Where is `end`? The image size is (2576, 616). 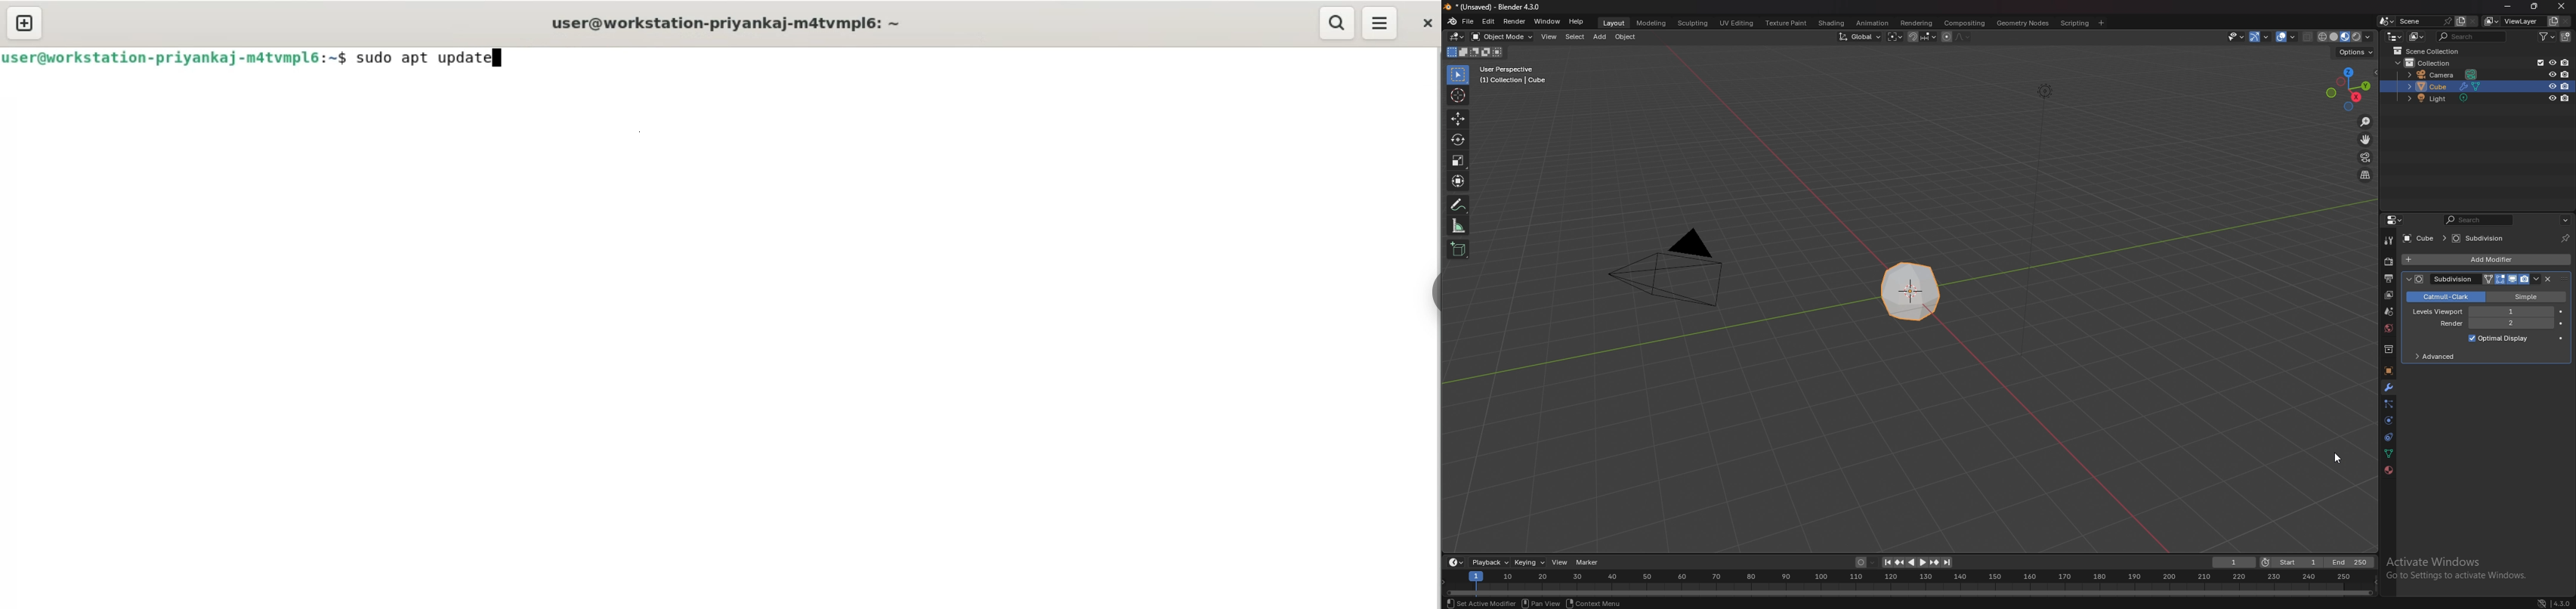 end is located at coordinates (2351, 562).